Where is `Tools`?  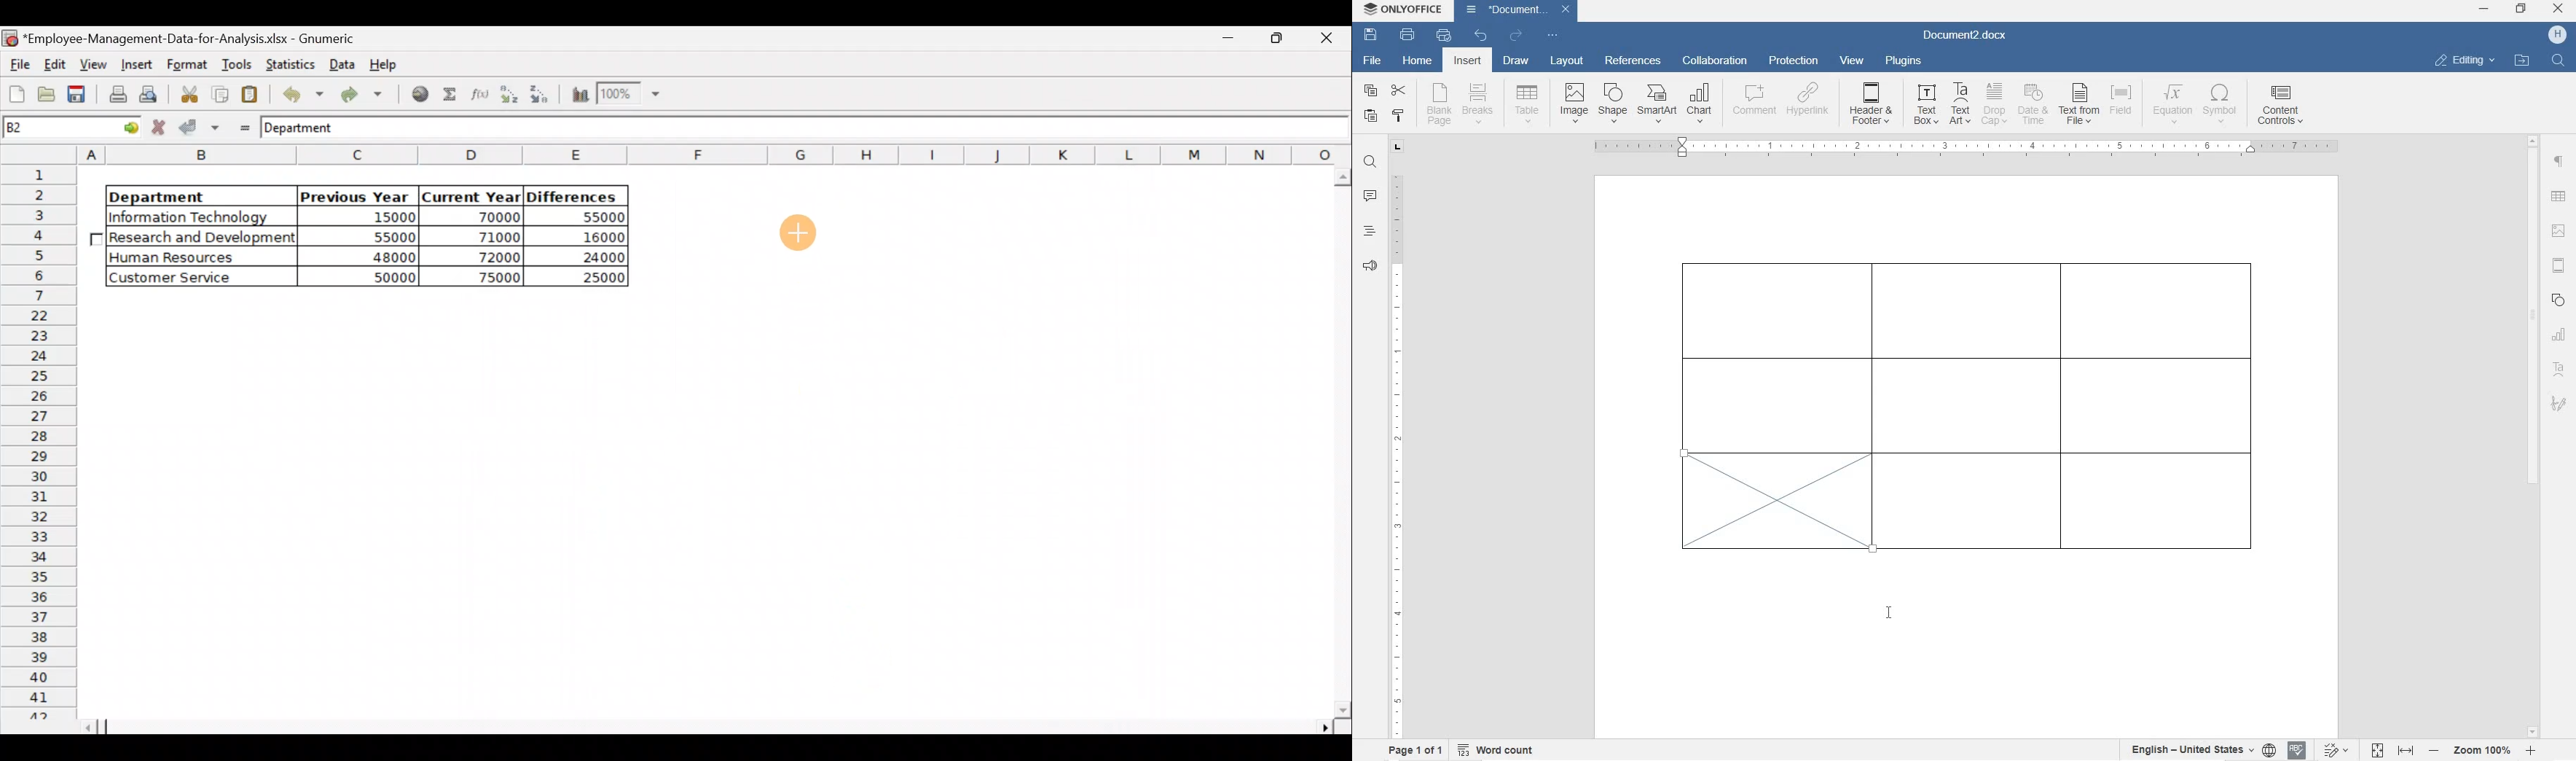
Tools is located at coordinates (233, 63).